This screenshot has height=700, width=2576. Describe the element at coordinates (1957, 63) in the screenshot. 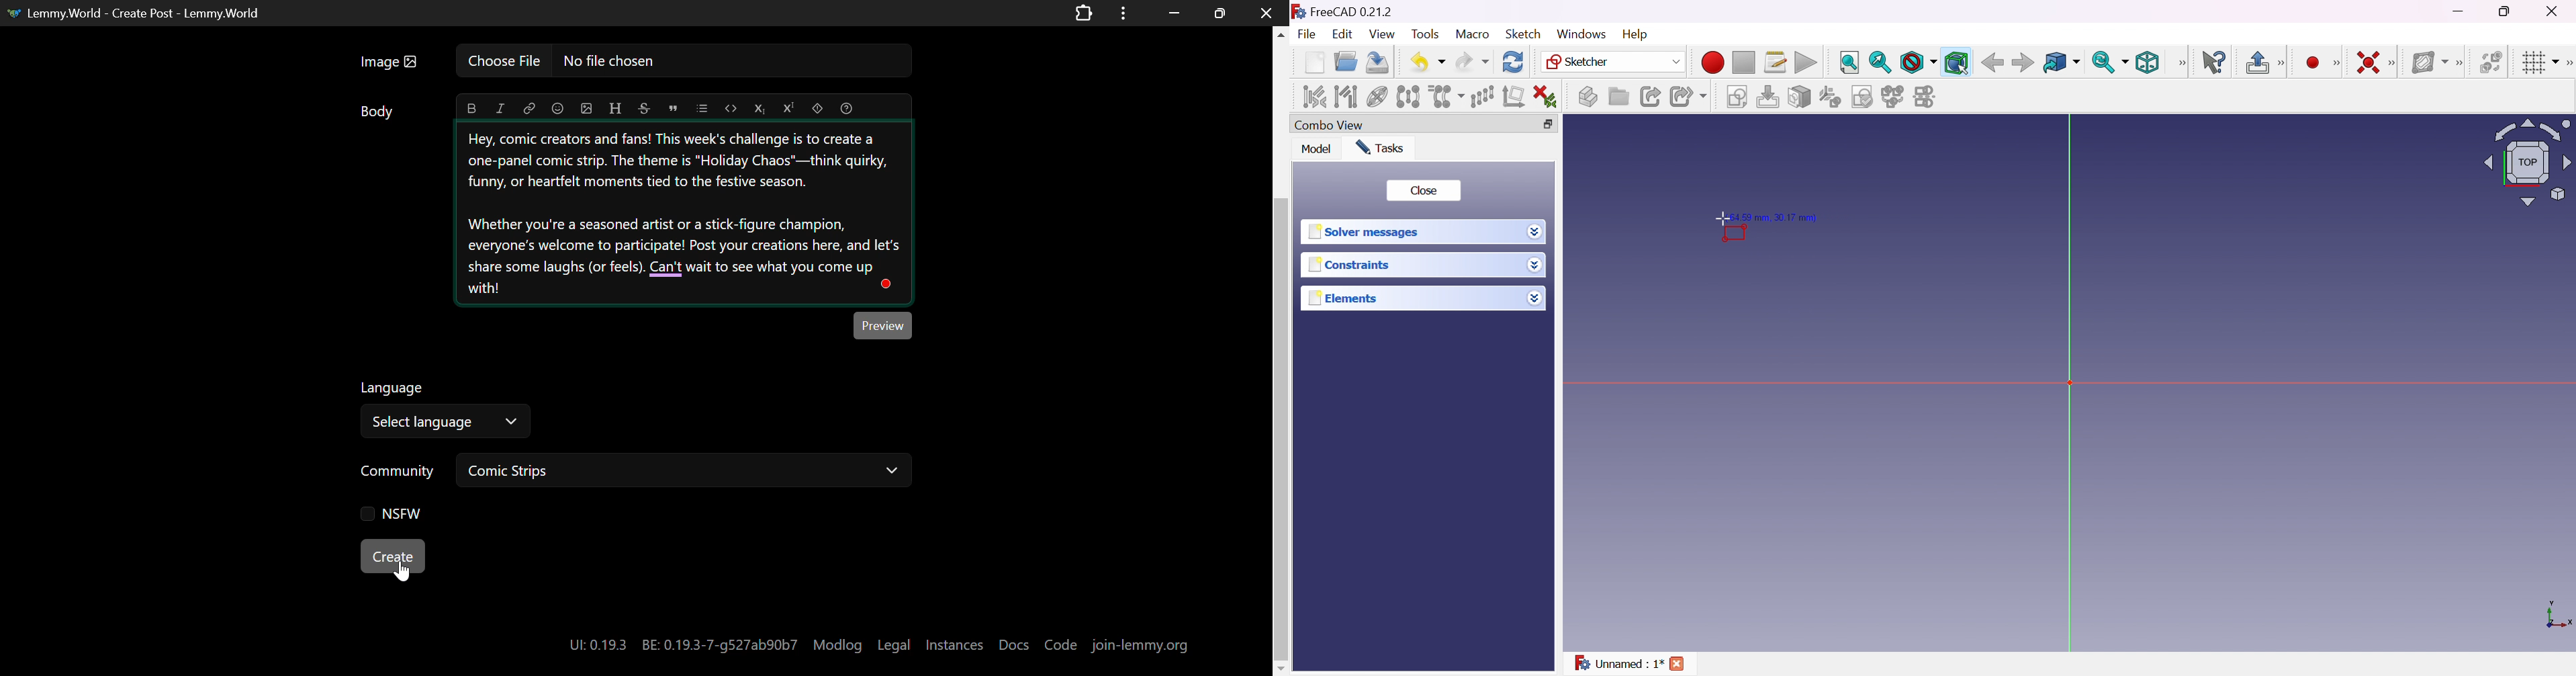

I see `Bounding box` at that location.